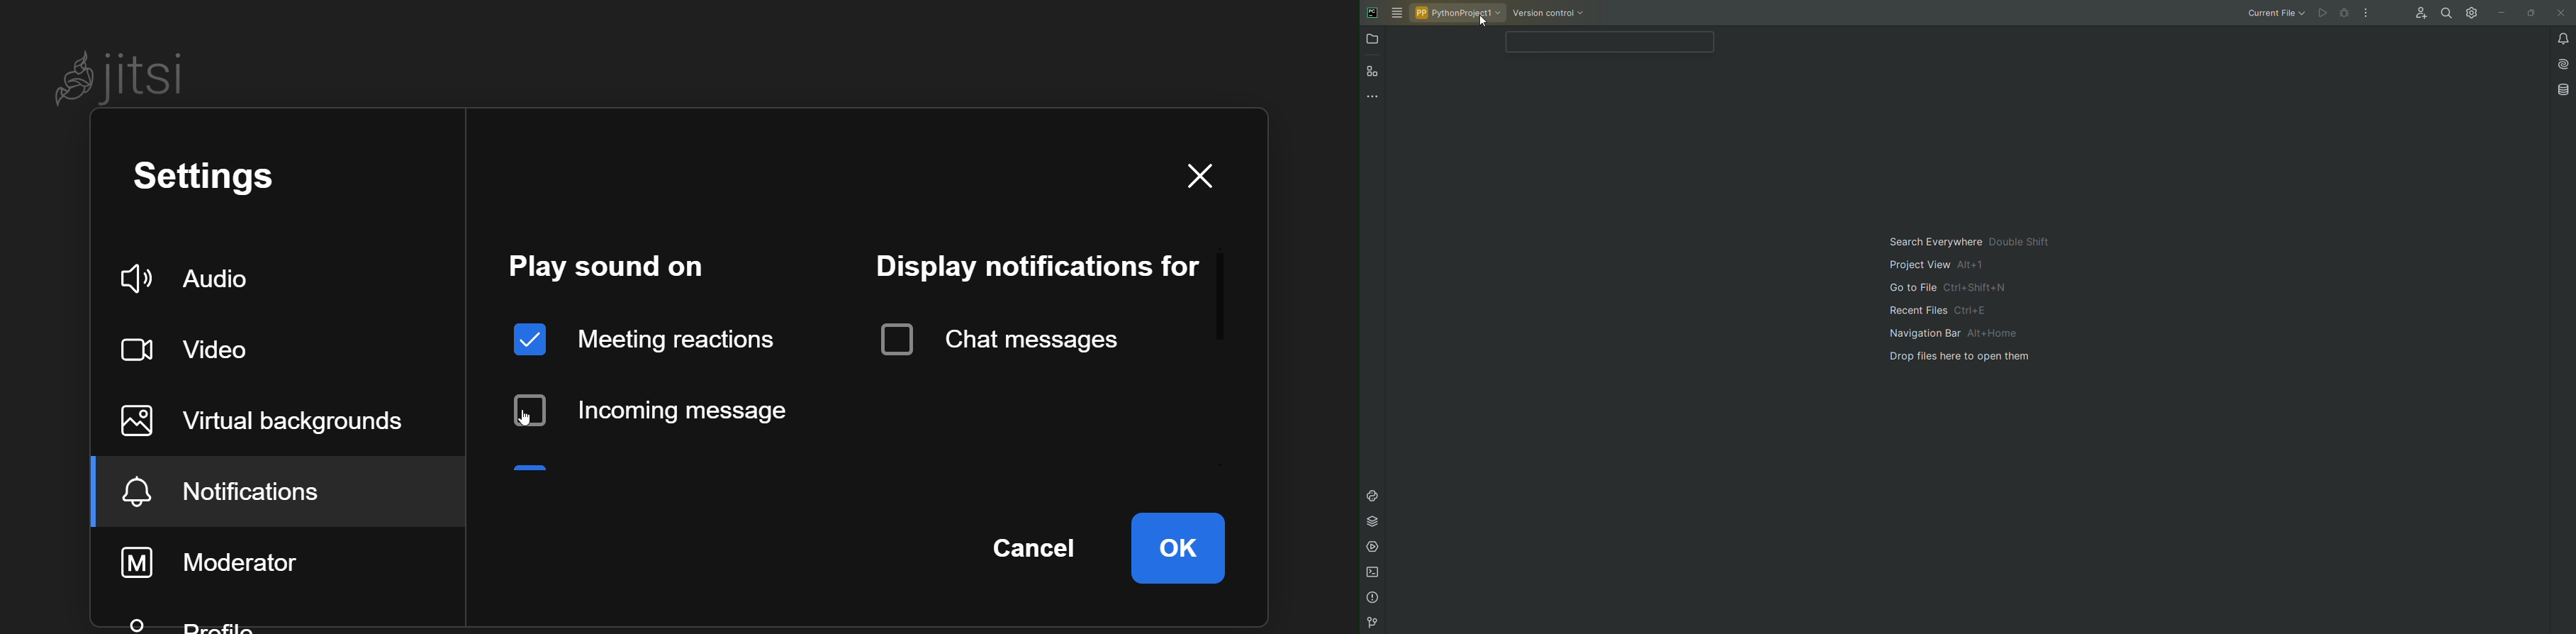  What do you see at coordinates (1193, 176) in the screenshot?
I see `close window` at bounding box center [1193, 176].